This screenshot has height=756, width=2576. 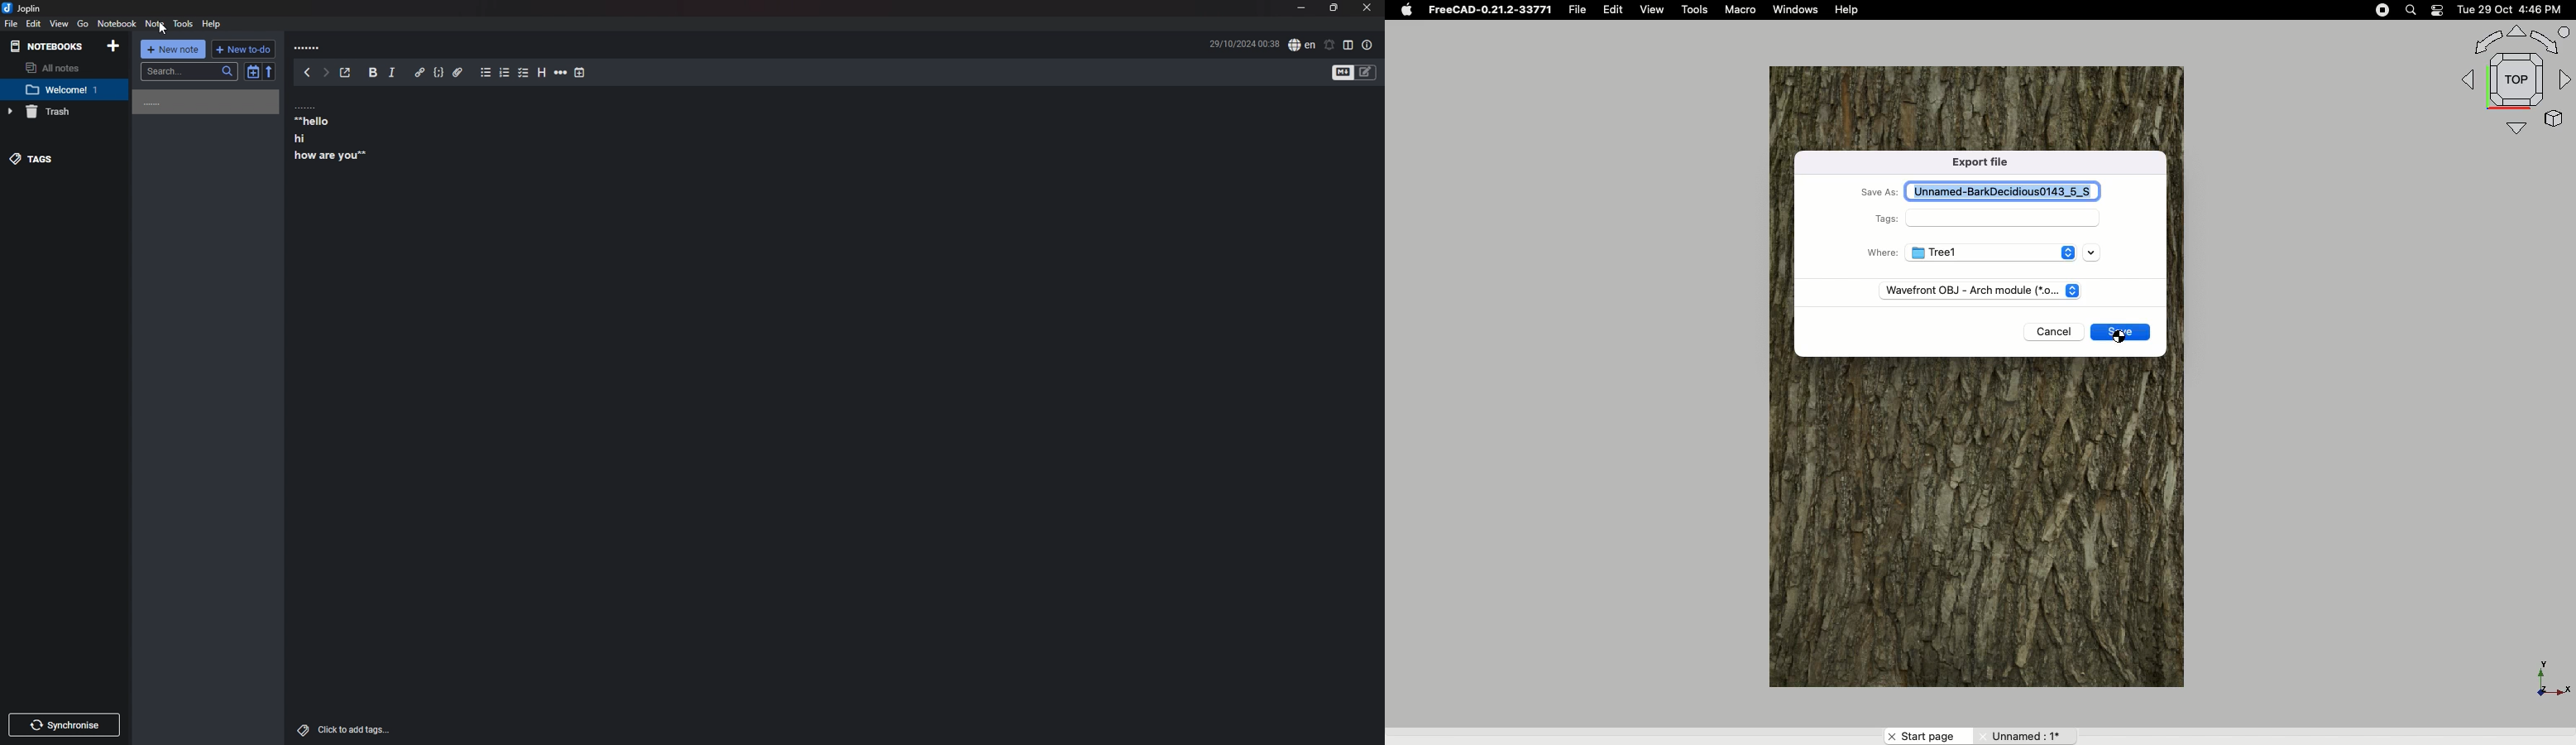 I want to click on Macro, so click(x=1744, y=12).